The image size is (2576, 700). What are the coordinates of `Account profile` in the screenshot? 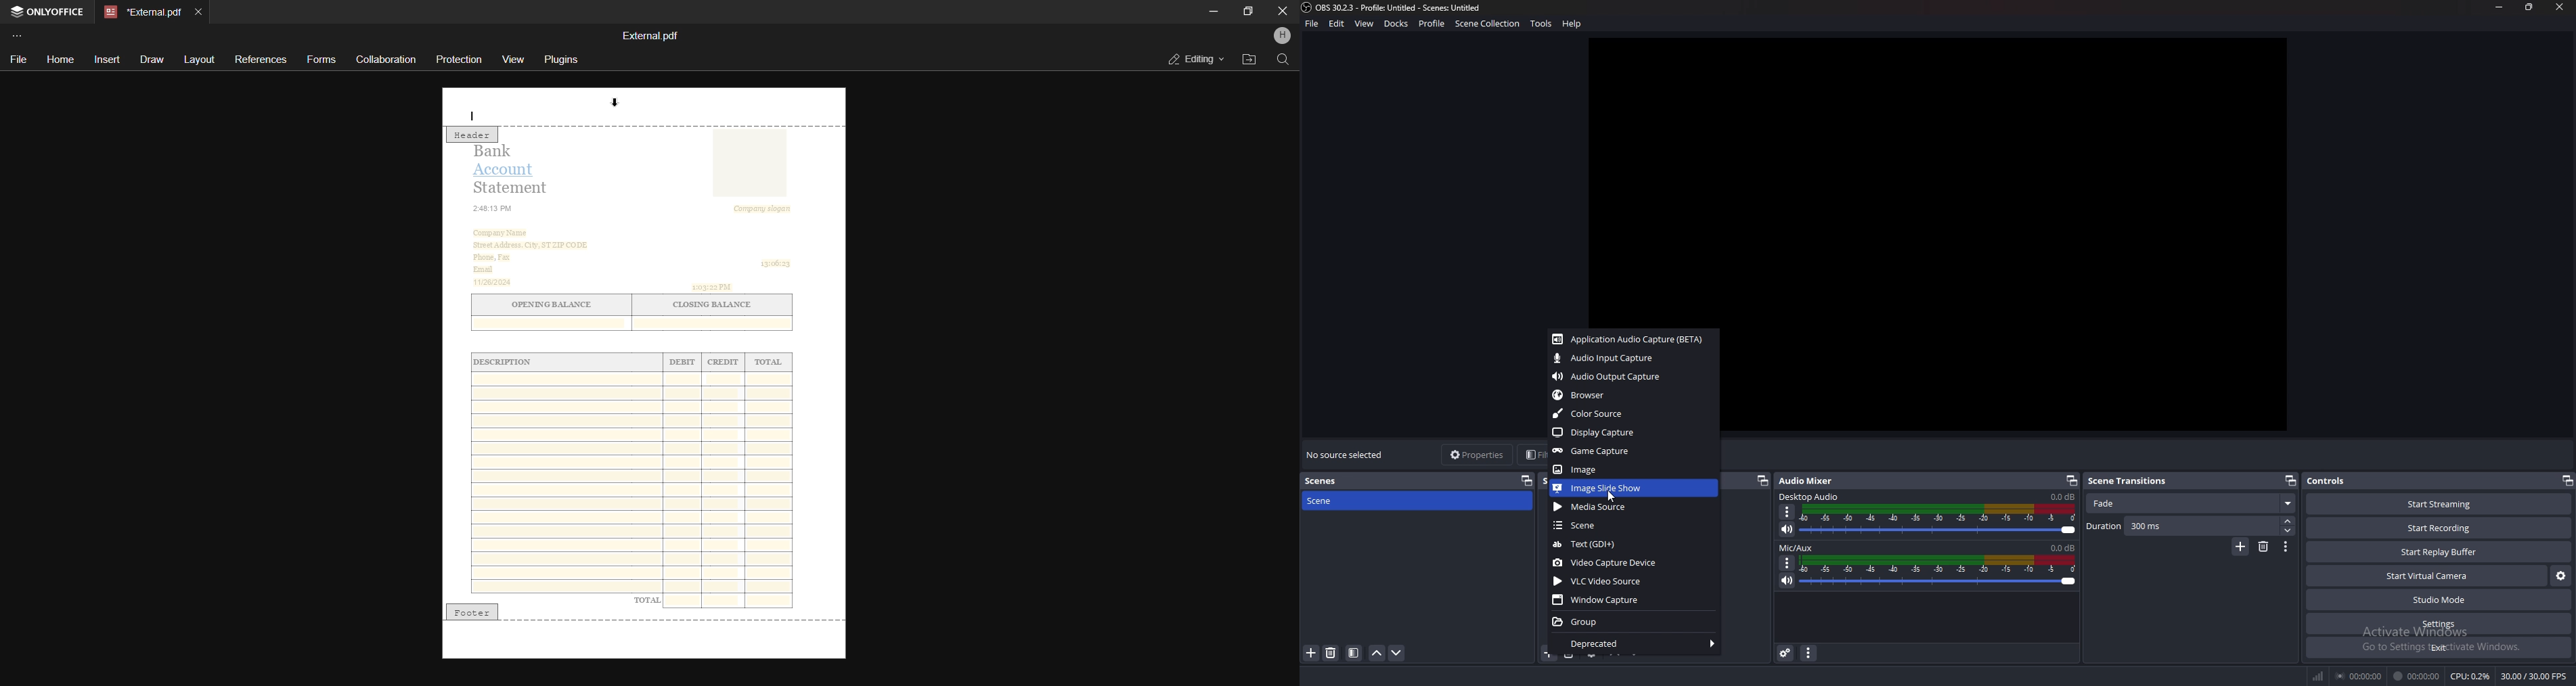 It's located at (1281, 37).